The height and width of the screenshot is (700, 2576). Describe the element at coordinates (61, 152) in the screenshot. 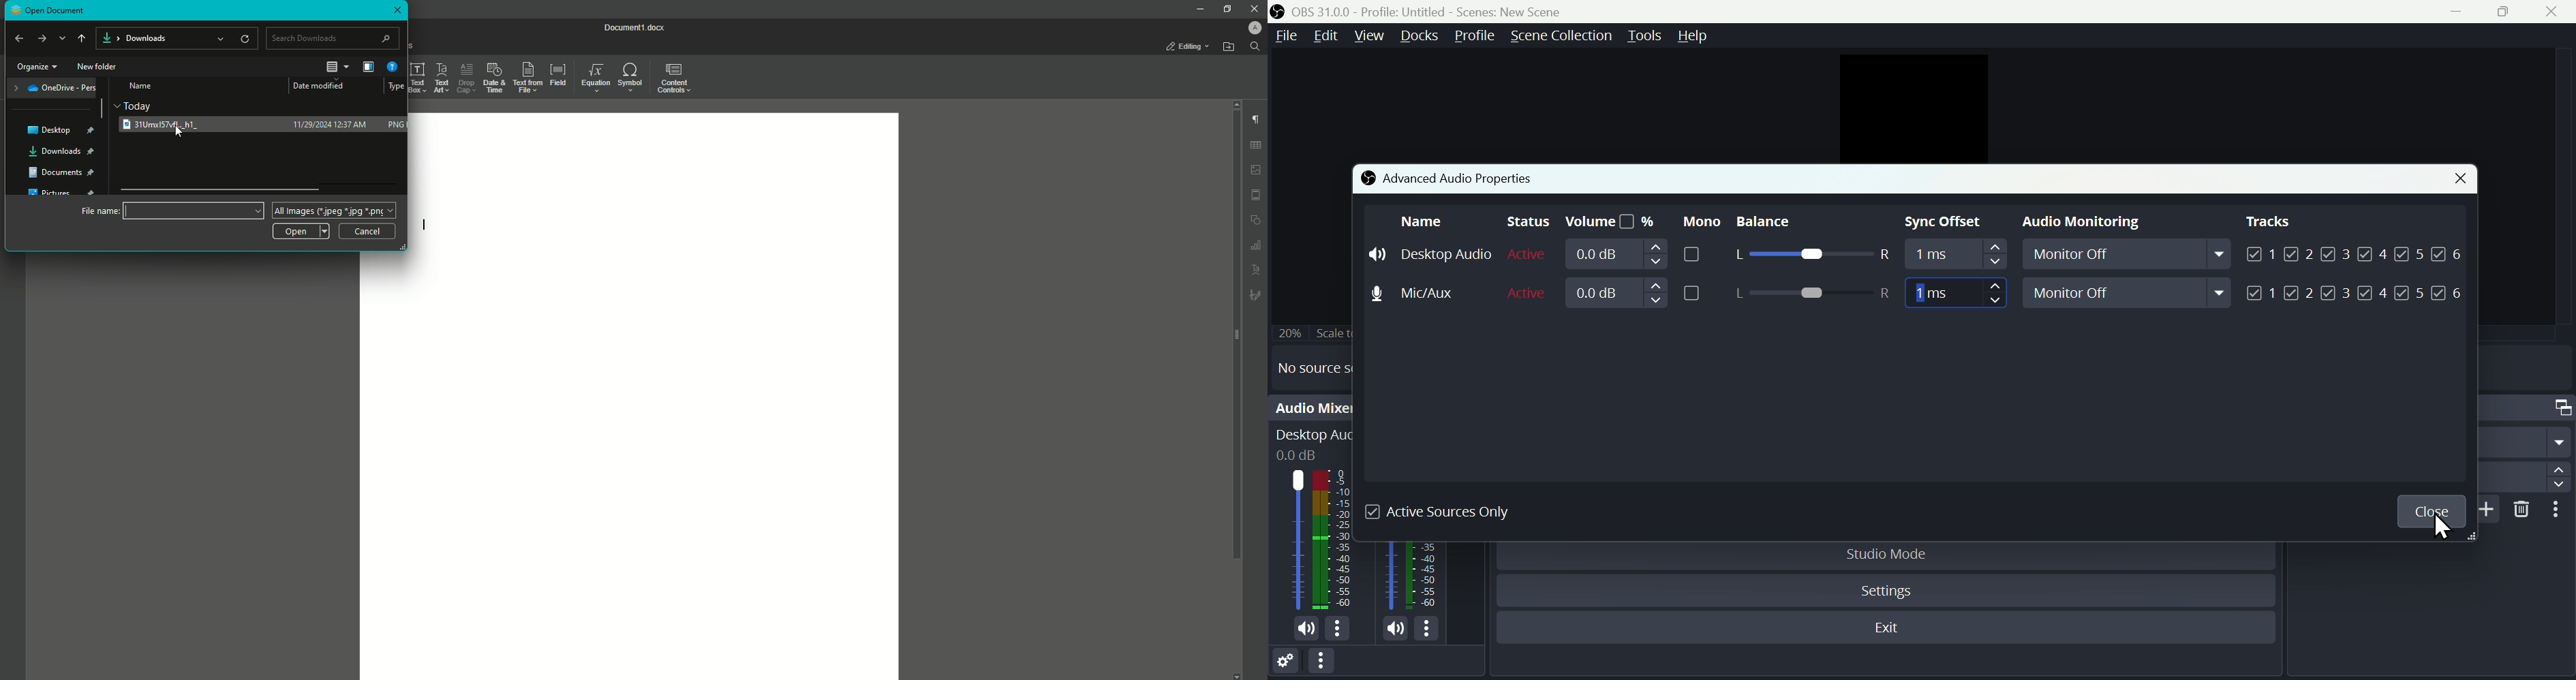

I see `Downloads` at that location.